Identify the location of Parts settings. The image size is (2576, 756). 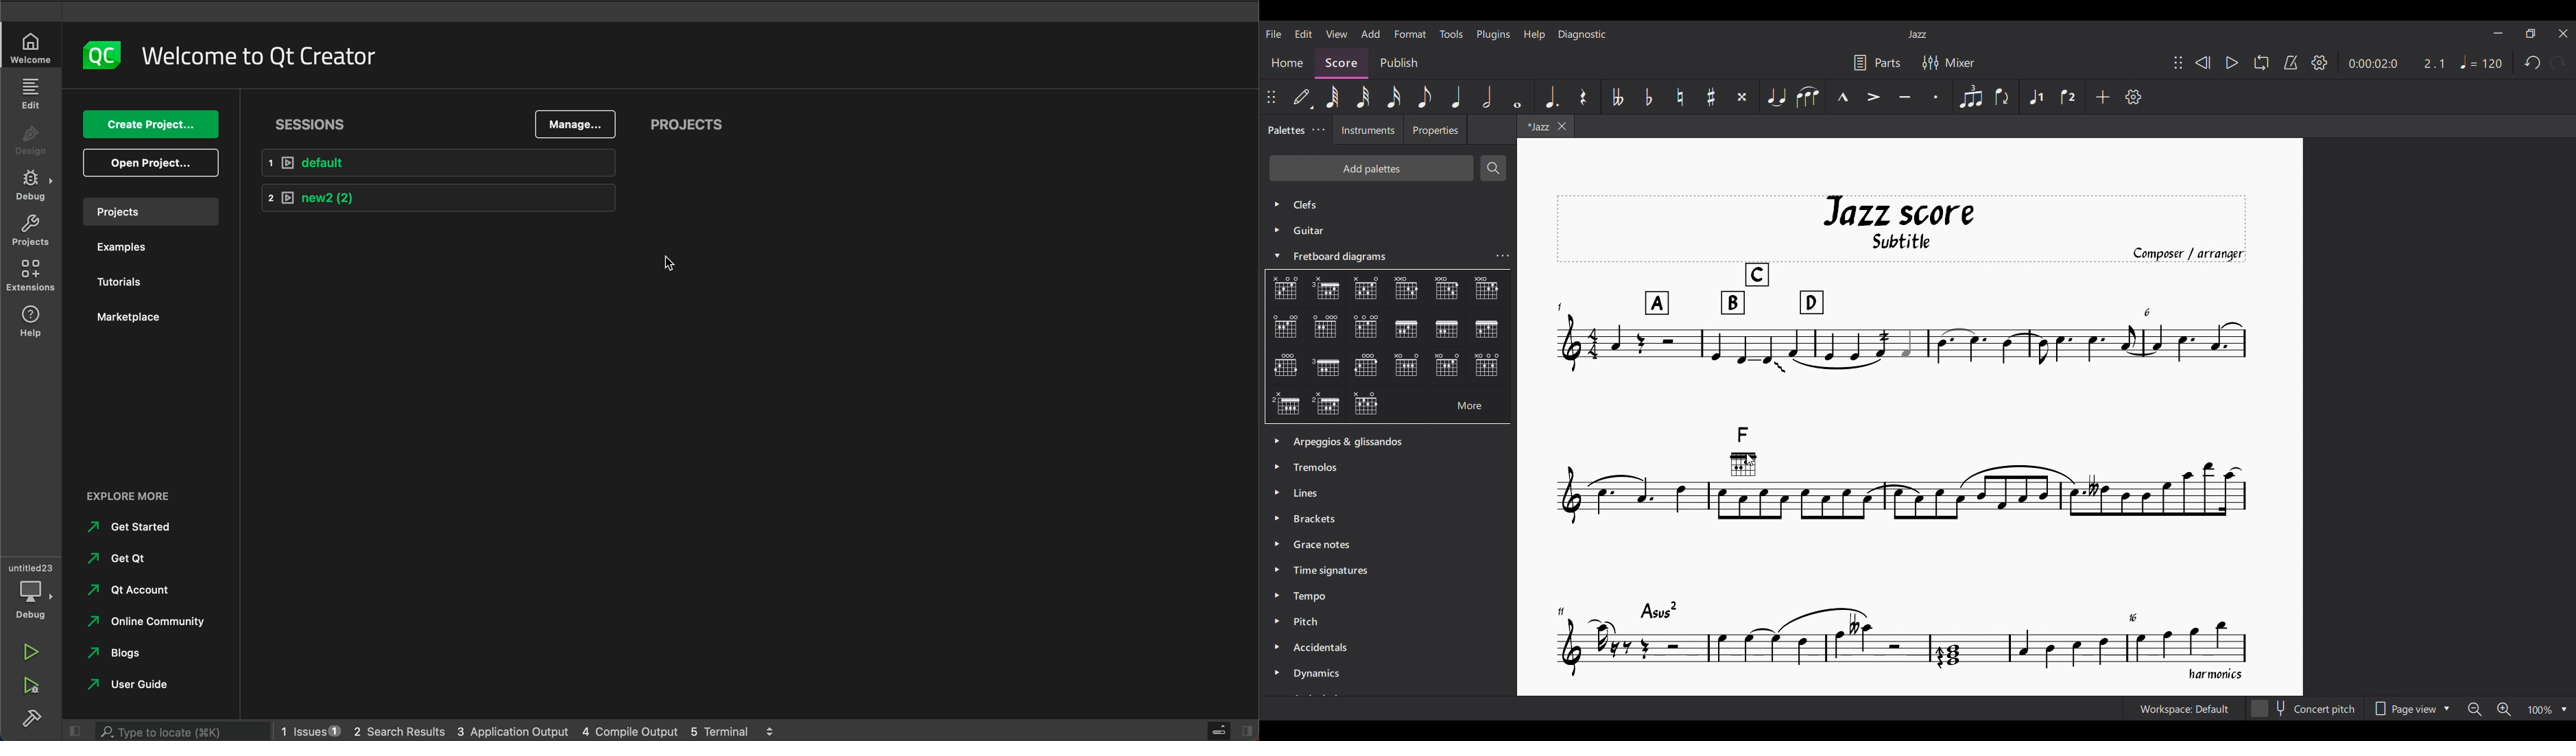
(1877, 62).